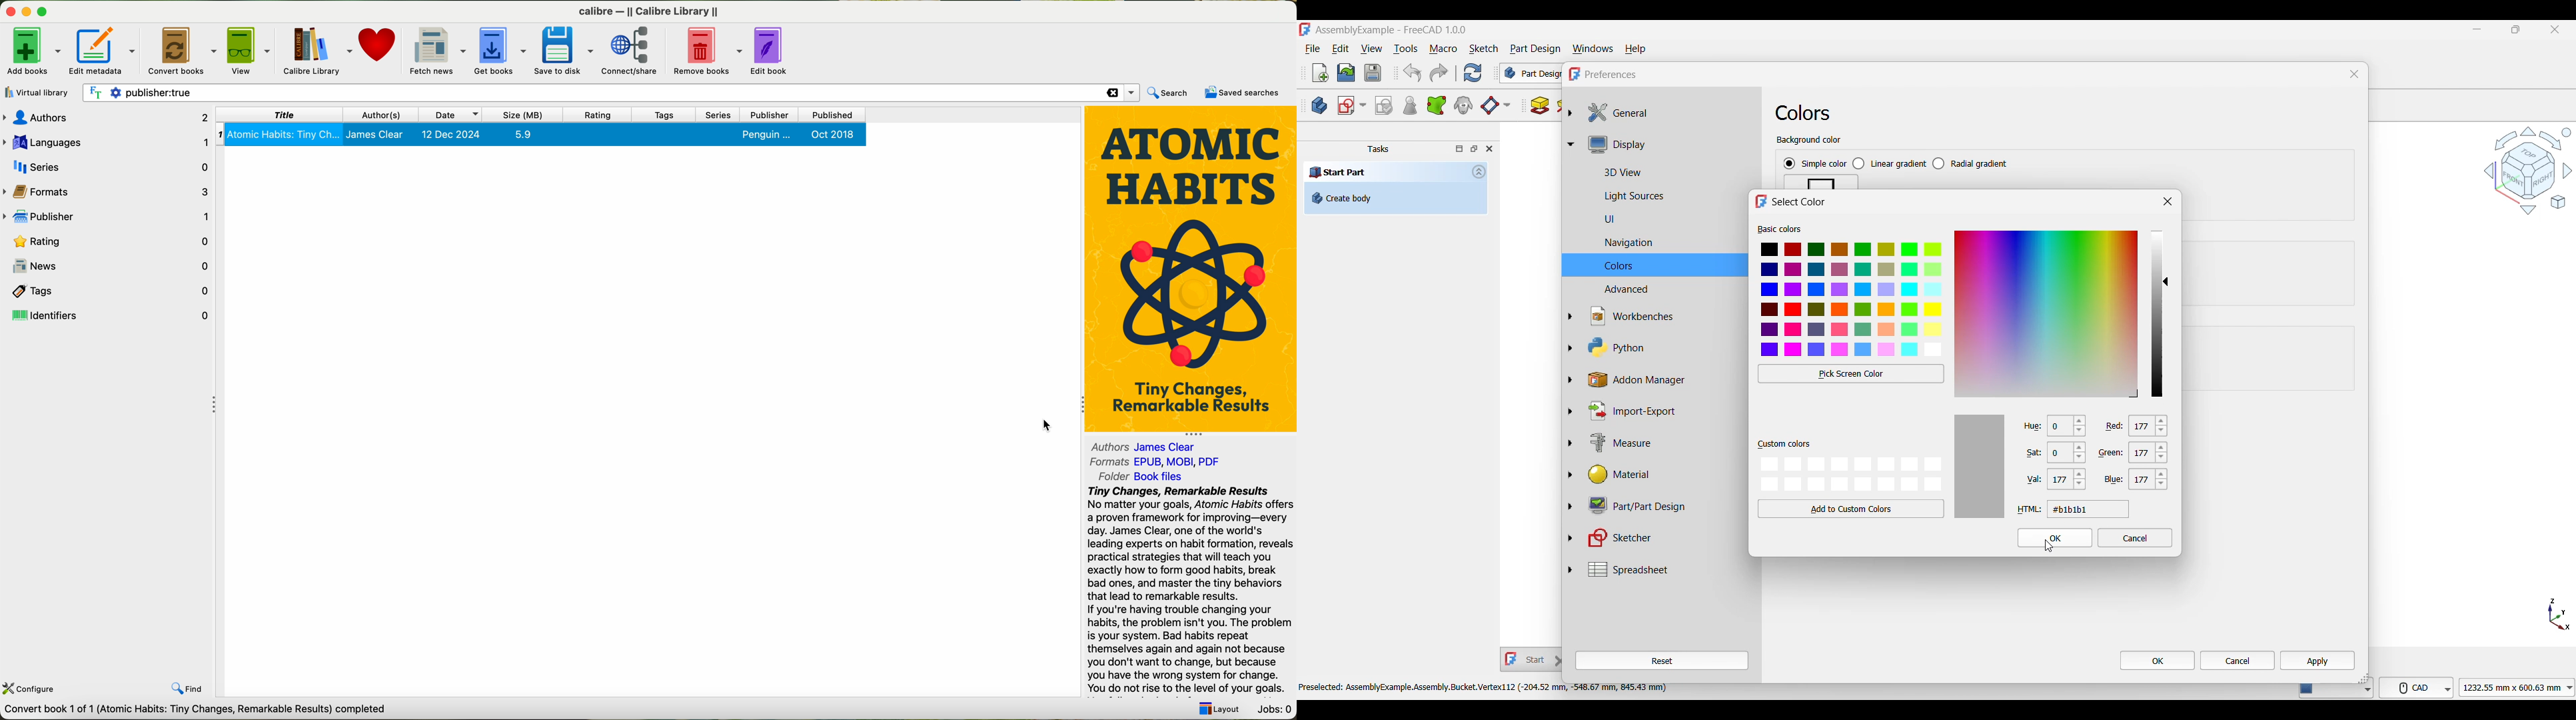  Describe the element at coordinates (1495, 106) in the screenshot. I see `Create a datum plane` at that location.